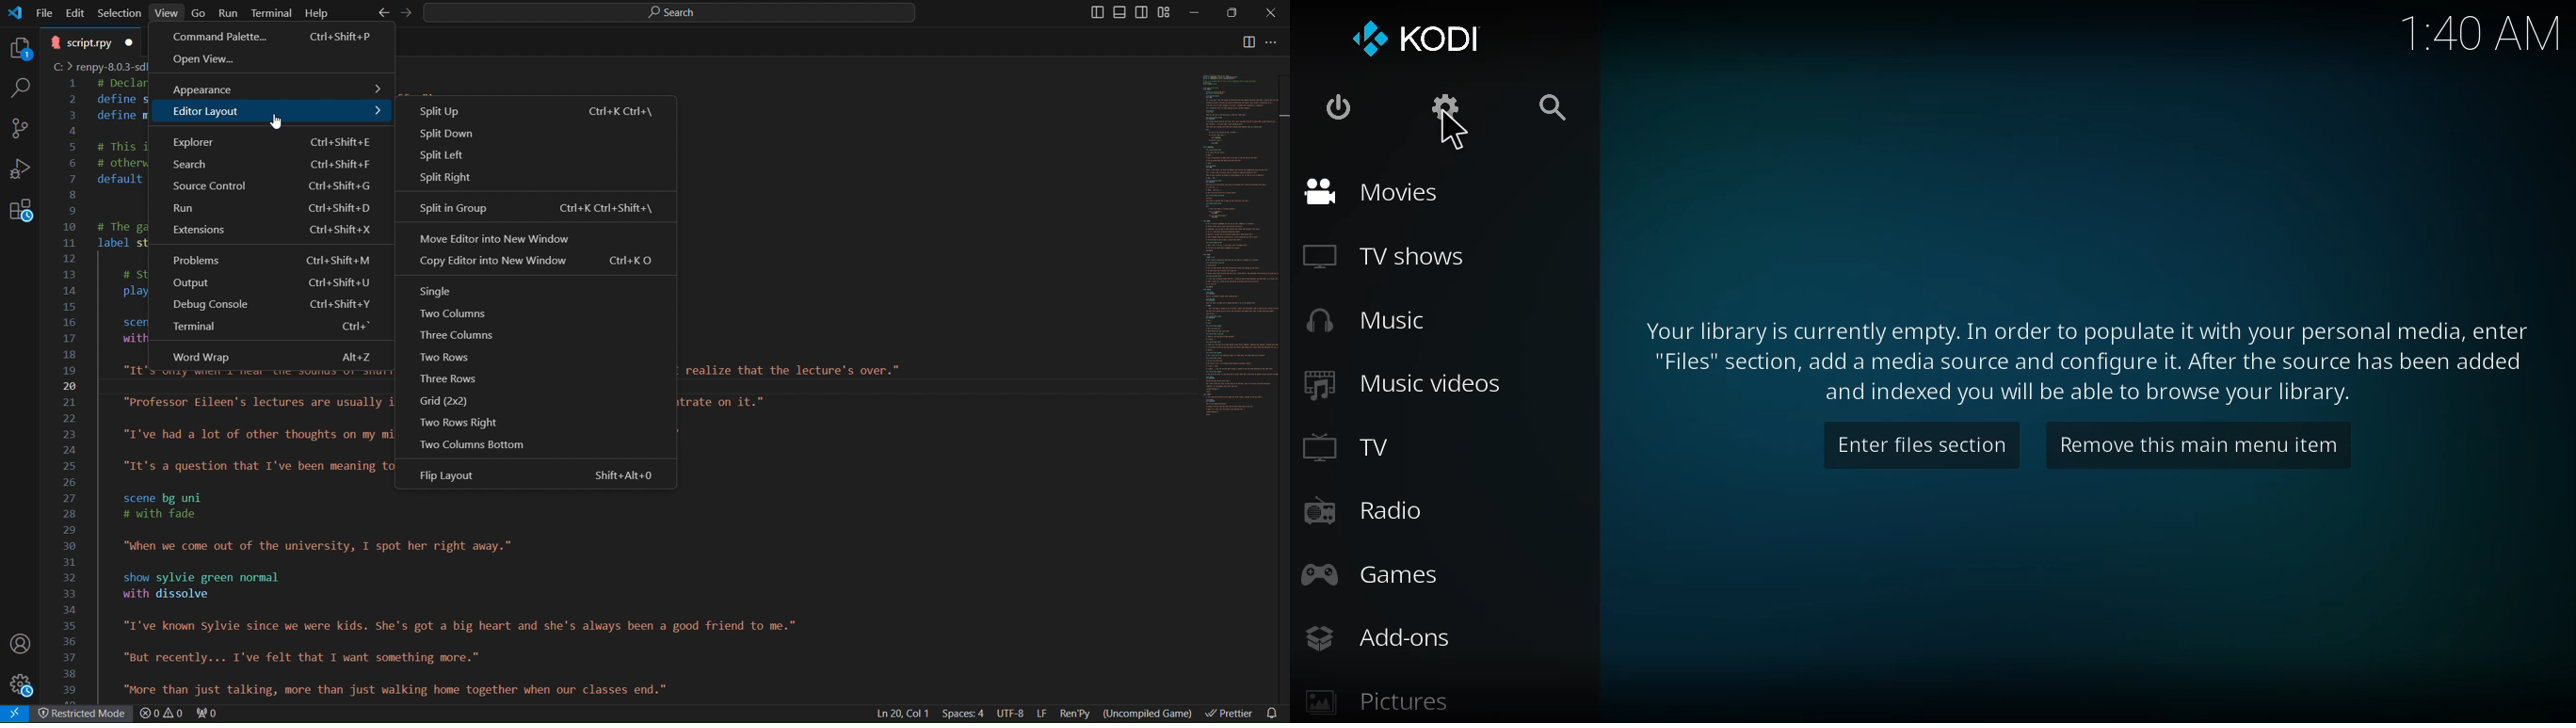 The height and width of the screenshot is (728, 2576). I want to click on Problems   ctrl+shift+M, so click(271, 259).